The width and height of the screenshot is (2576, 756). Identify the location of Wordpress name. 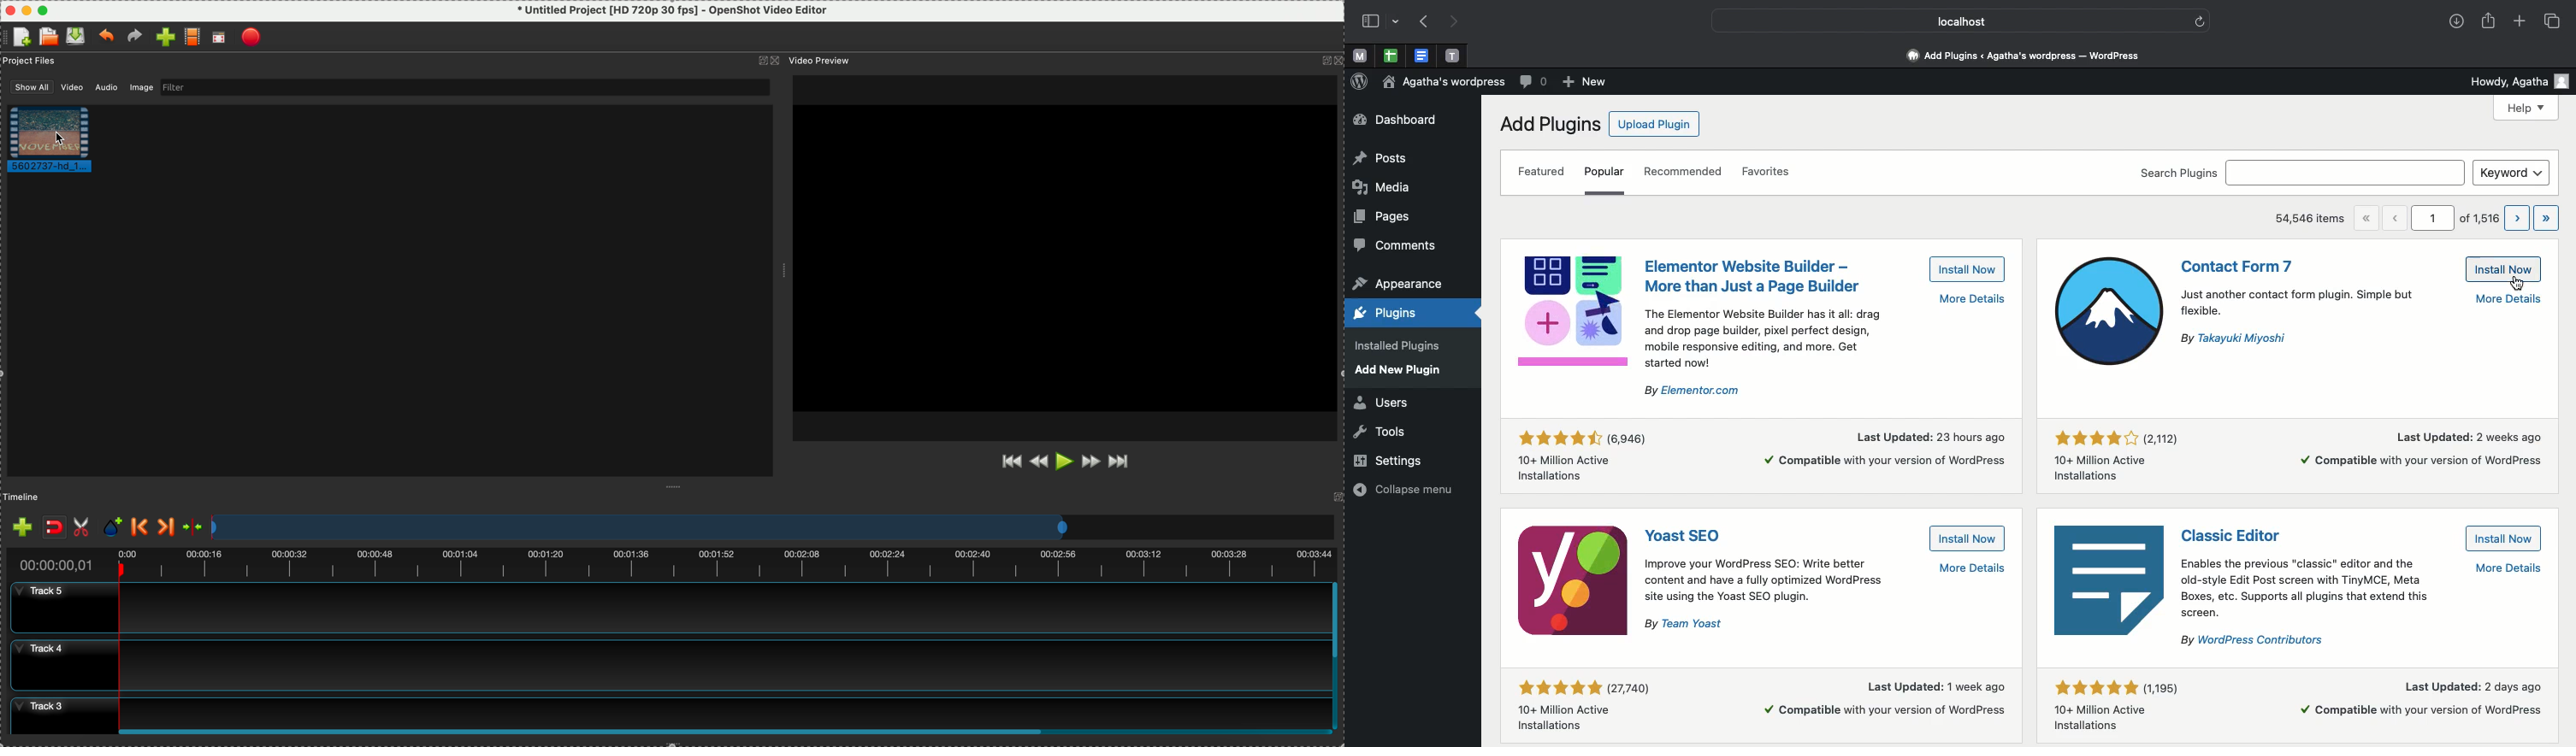
(1445, 85).